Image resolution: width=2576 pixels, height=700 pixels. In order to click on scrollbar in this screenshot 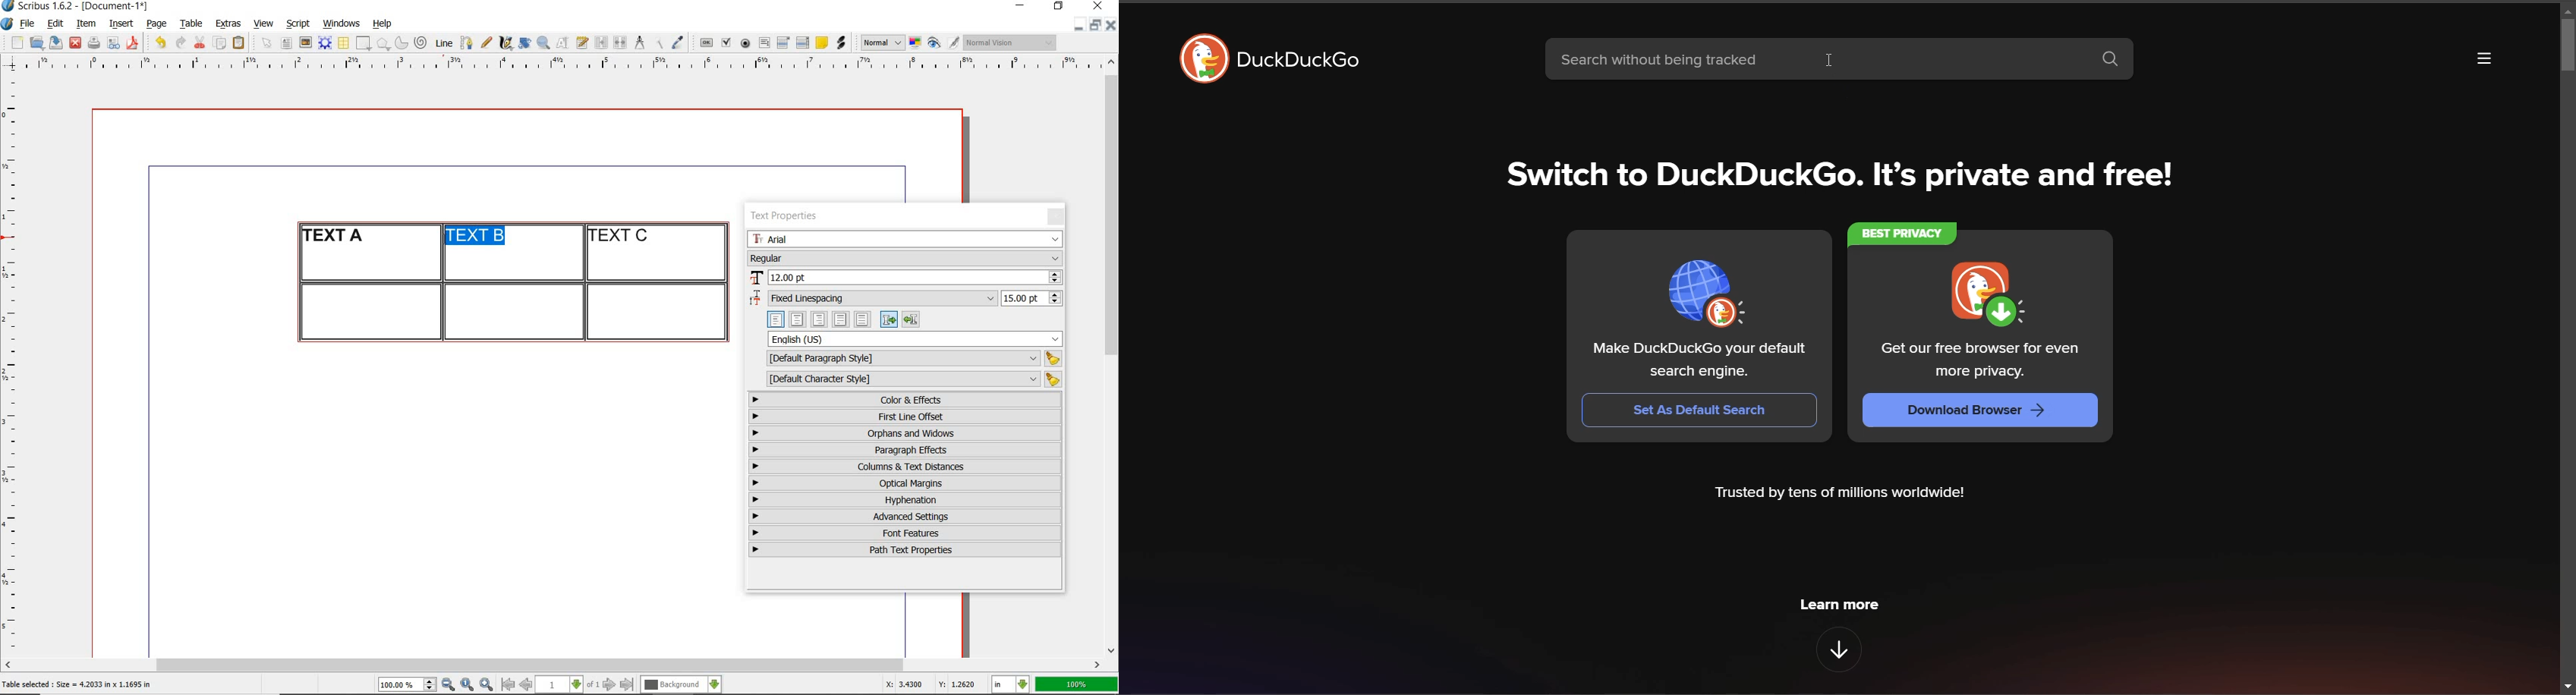, I will do `click(1112, 355)`.